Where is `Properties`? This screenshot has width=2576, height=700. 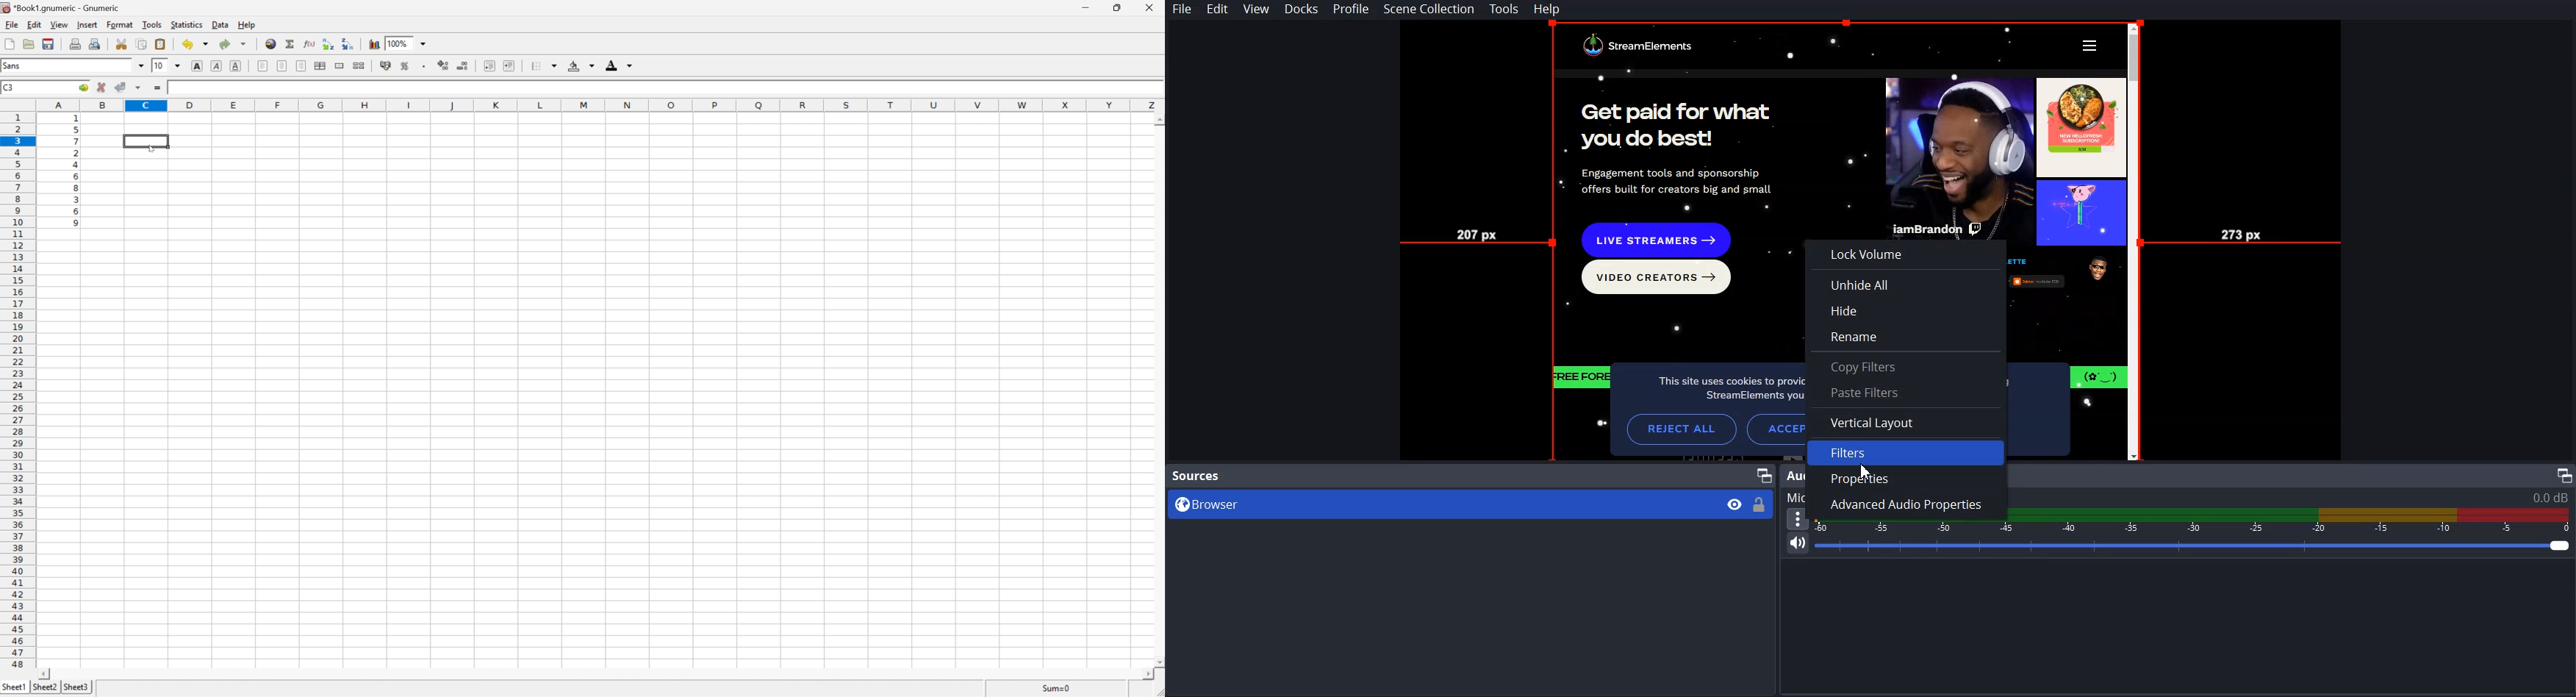
Properties is located at coordinates (1906, 479).